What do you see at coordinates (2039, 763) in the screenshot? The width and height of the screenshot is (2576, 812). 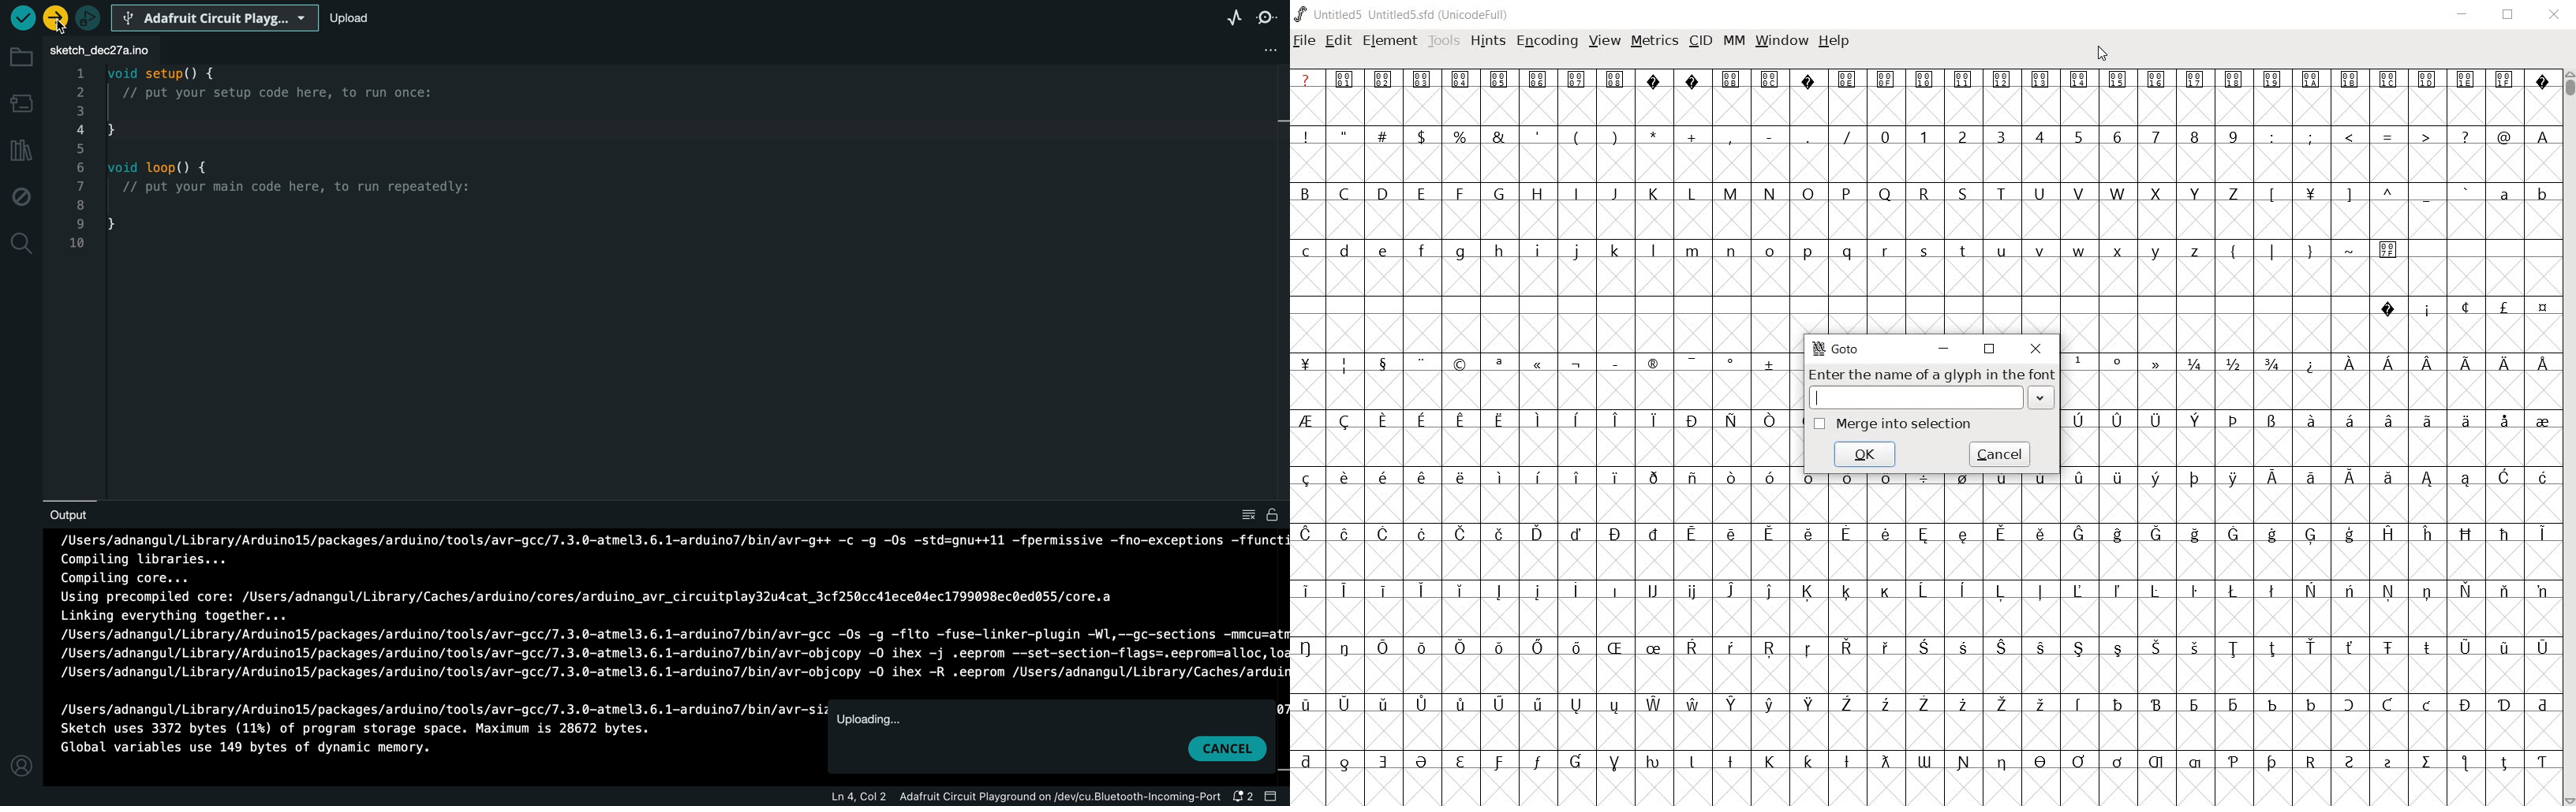 I see `Symbol` at bounding box center [2039, 763].